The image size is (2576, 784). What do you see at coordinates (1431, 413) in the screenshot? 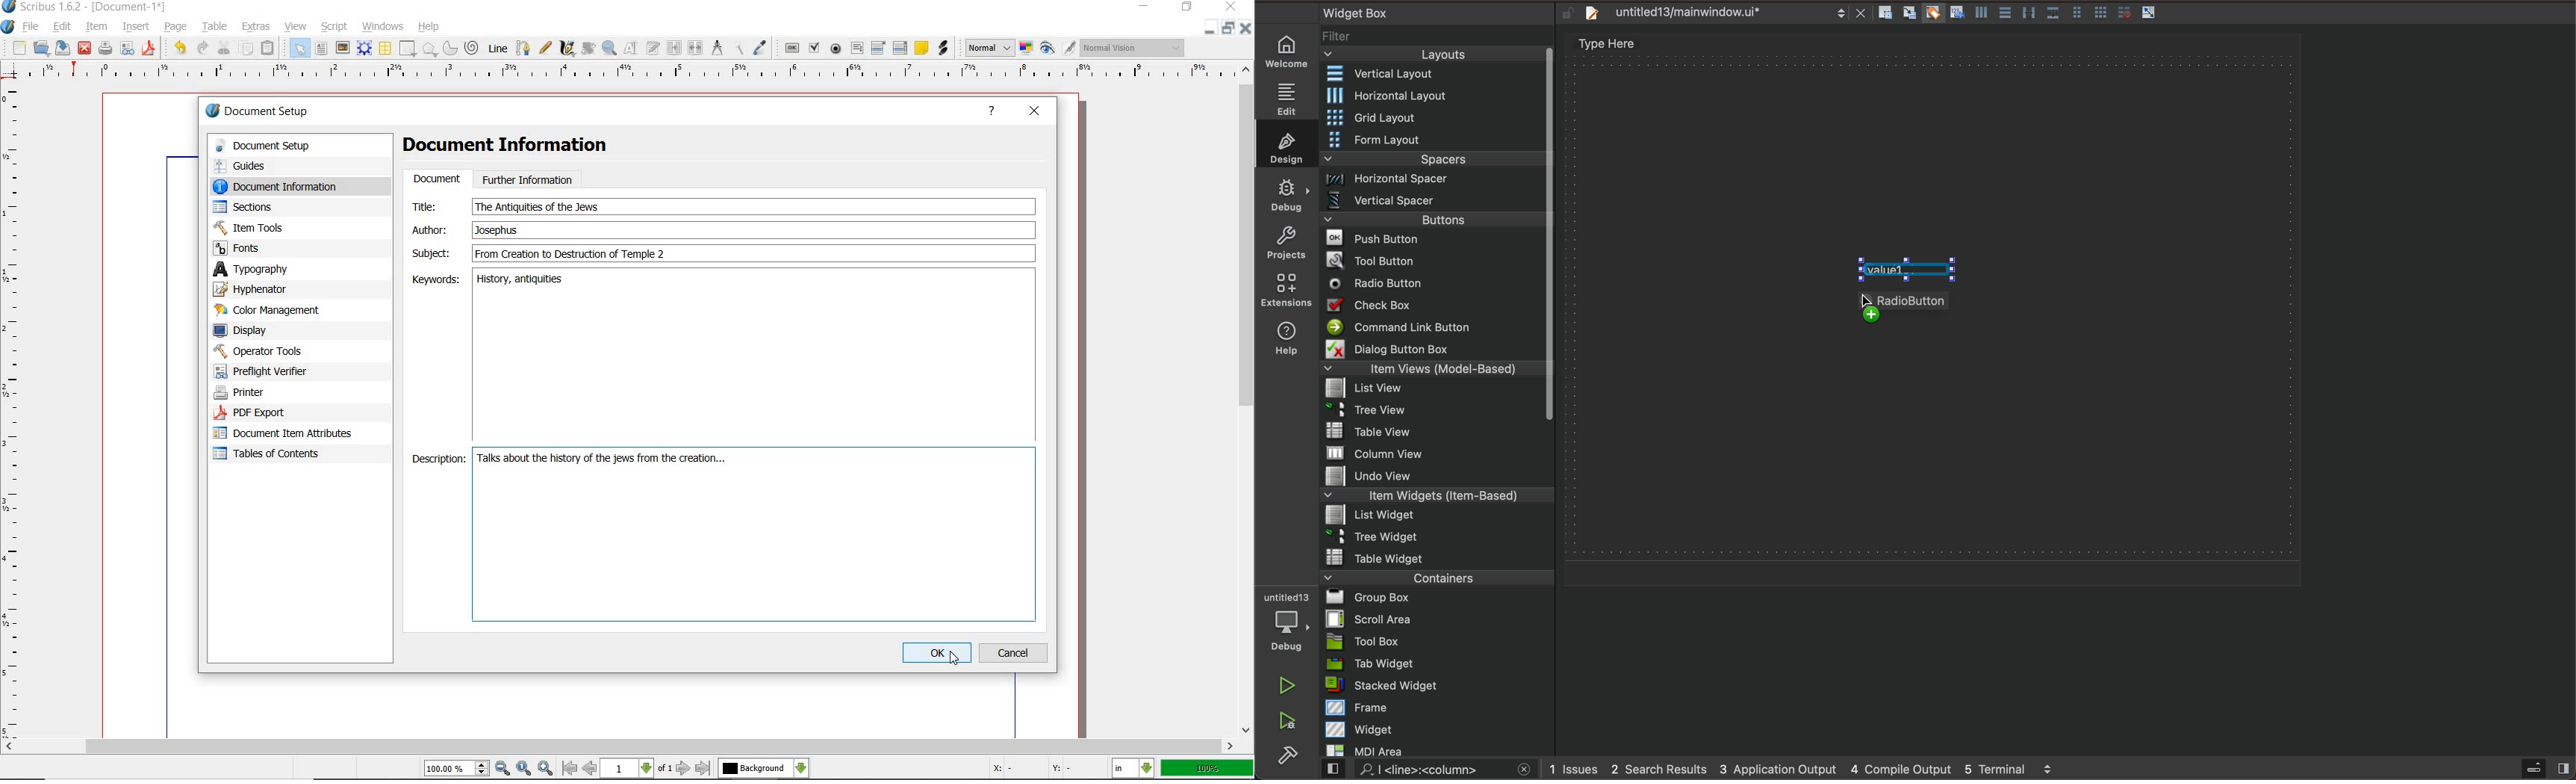
I see `` at bounding box center [1431, 413].